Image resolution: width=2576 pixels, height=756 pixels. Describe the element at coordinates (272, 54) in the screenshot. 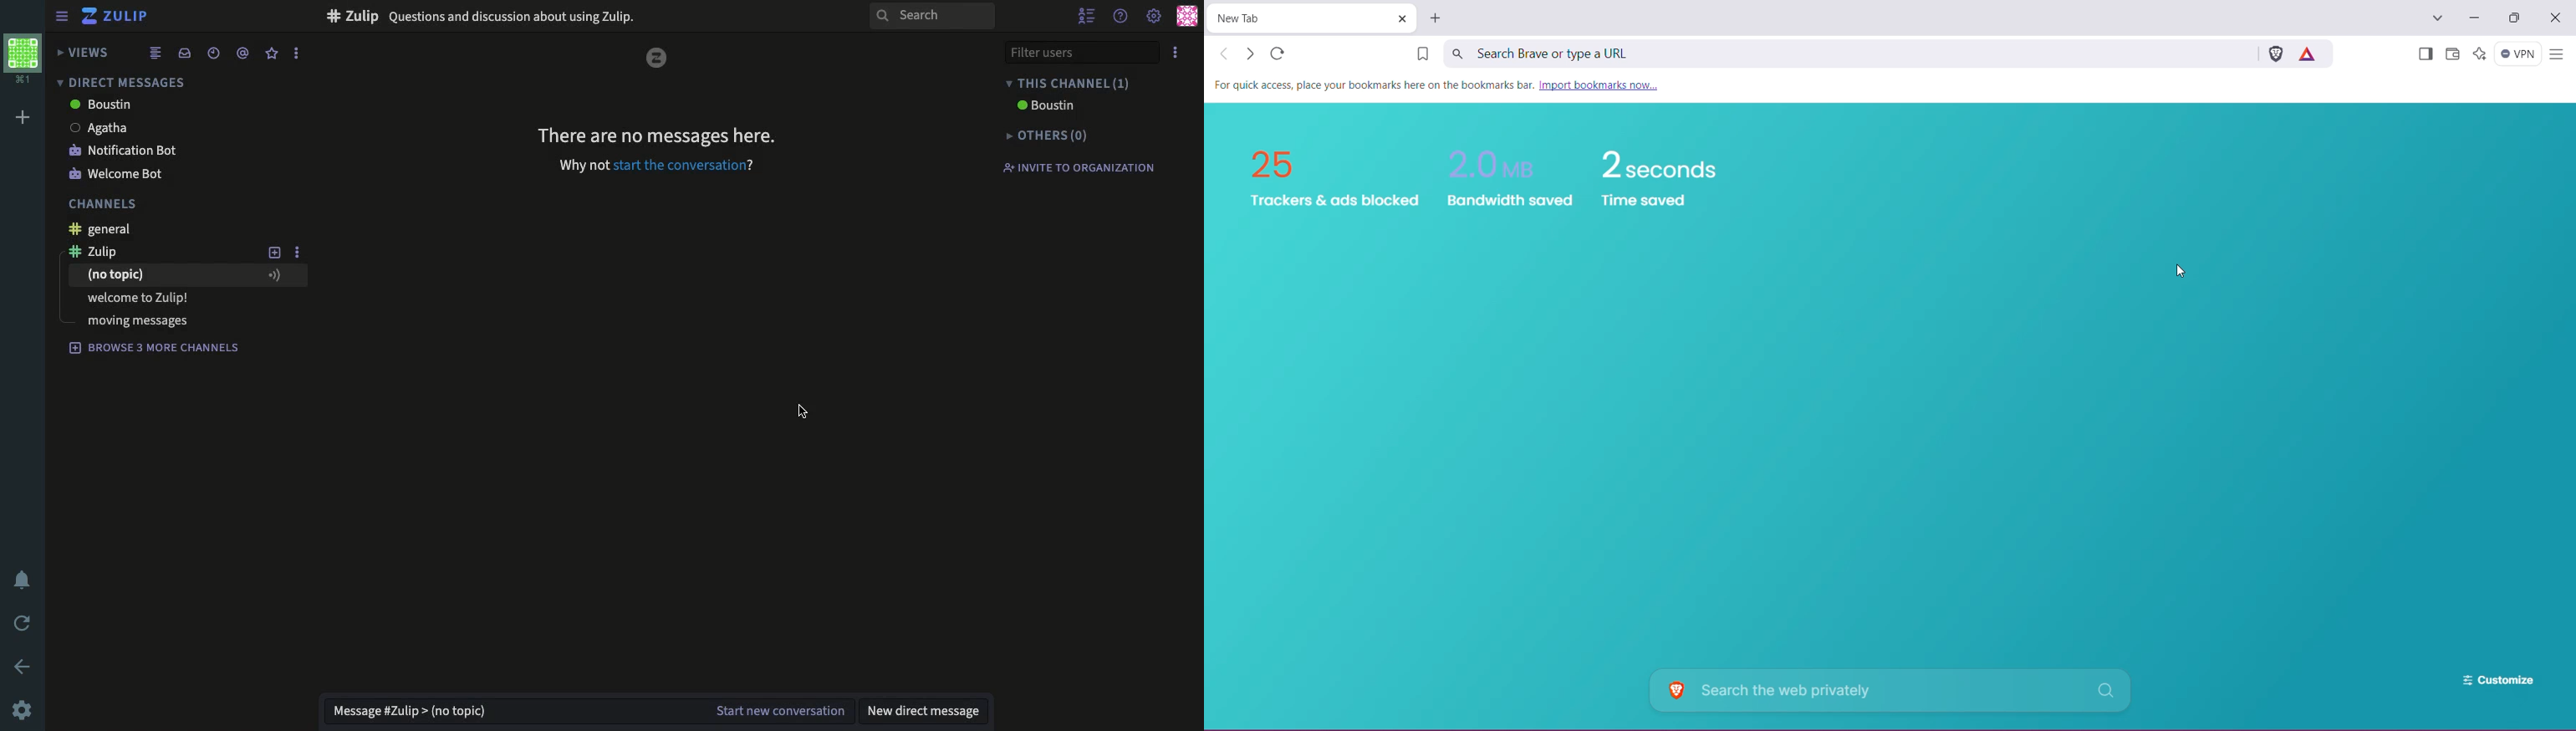

I see `favorite` at that location.